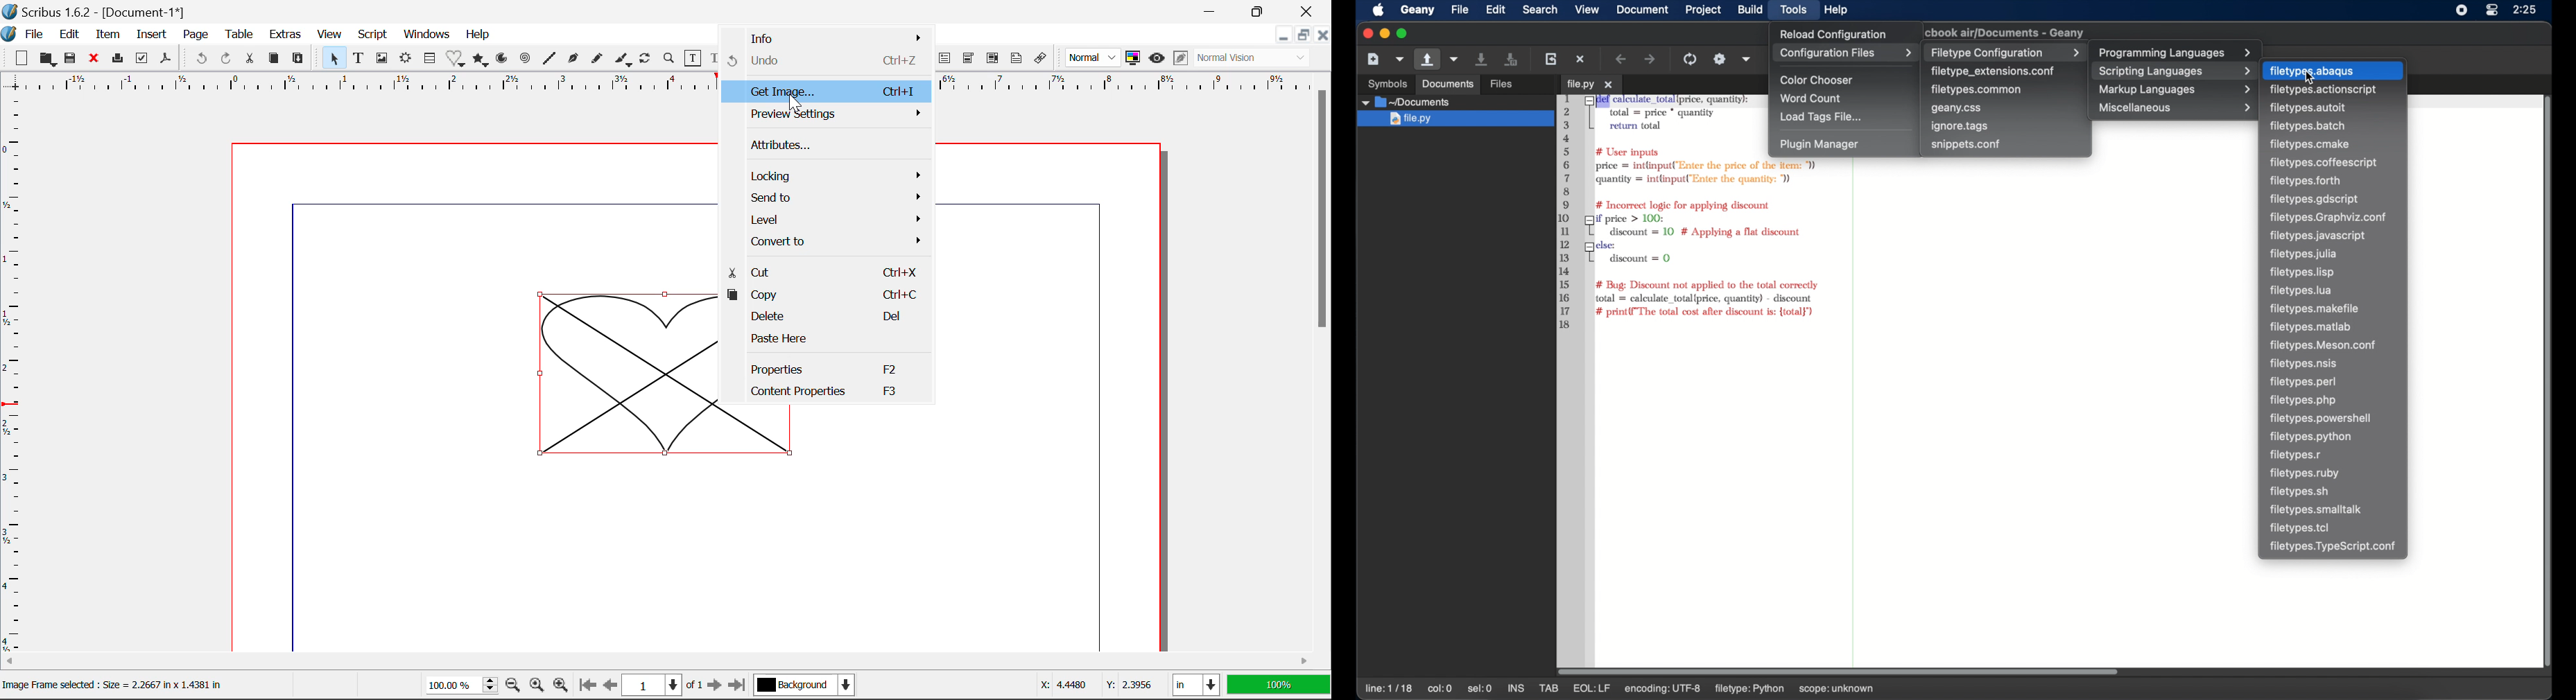 Image resolution: width=2576 pixels, height=700 pixels. Describe the element at coordinates (1373, 58) in the screenshot. I see `create new` at that location.